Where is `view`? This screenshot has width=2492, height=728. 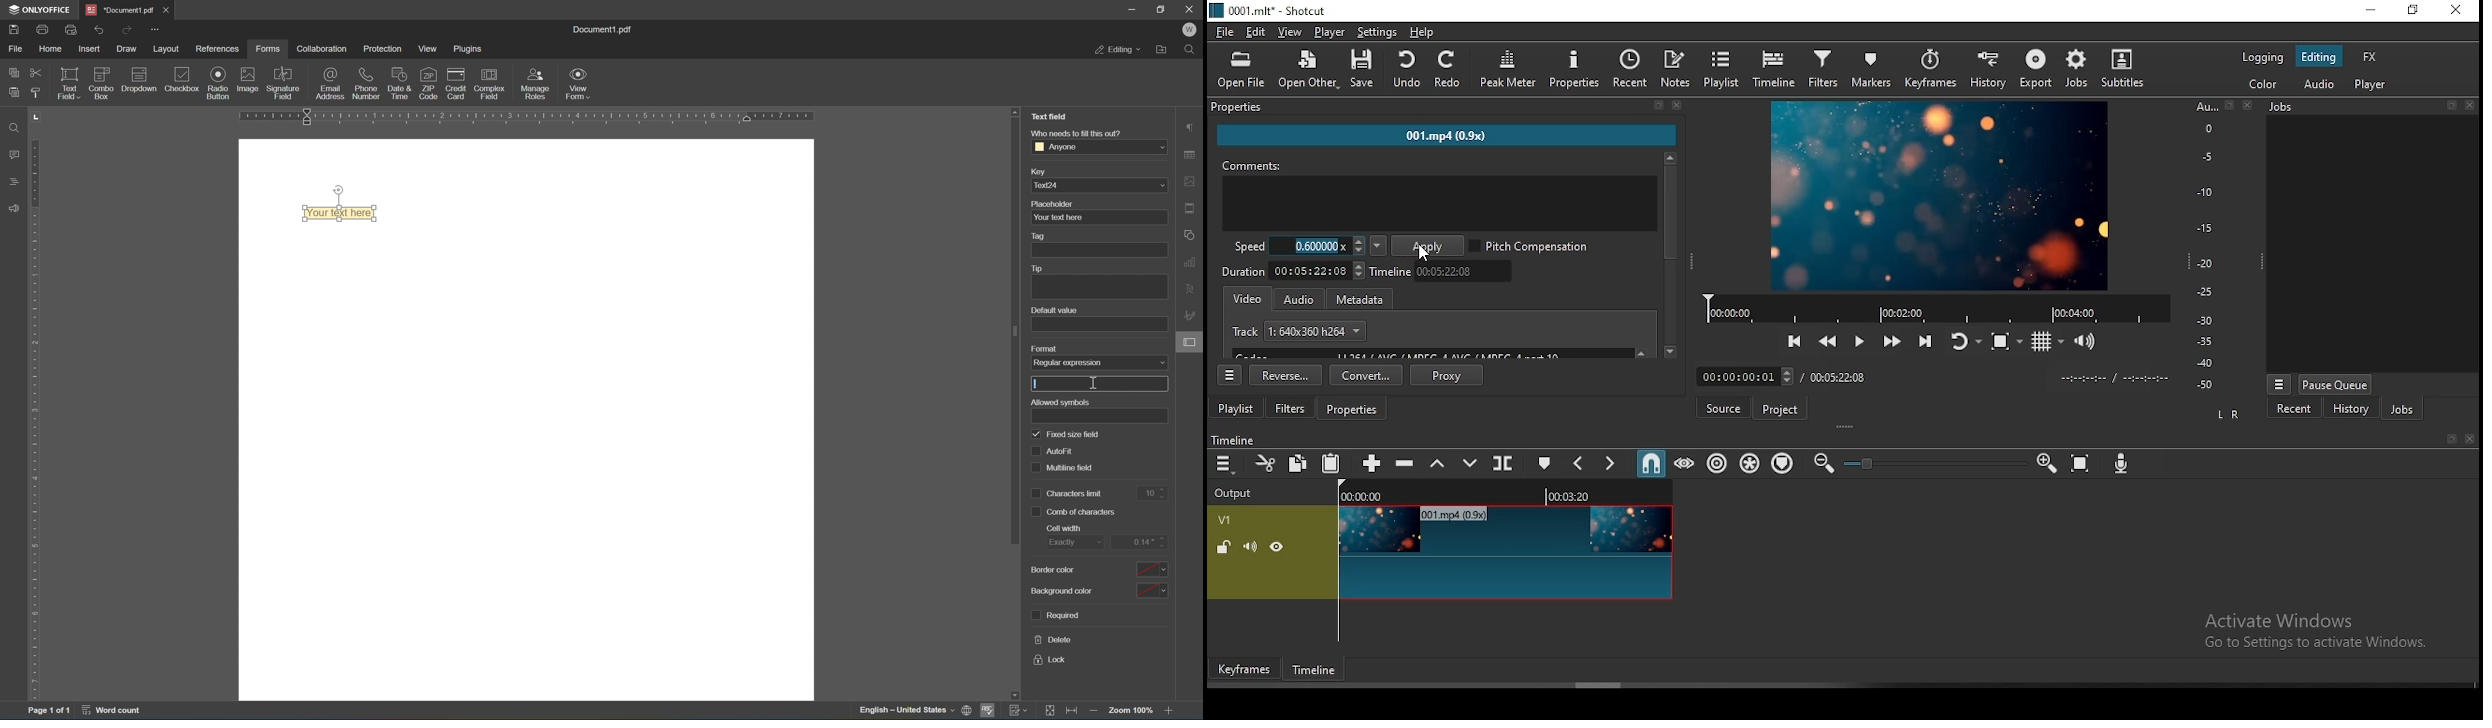
view is located at coordinates (1290, 32).